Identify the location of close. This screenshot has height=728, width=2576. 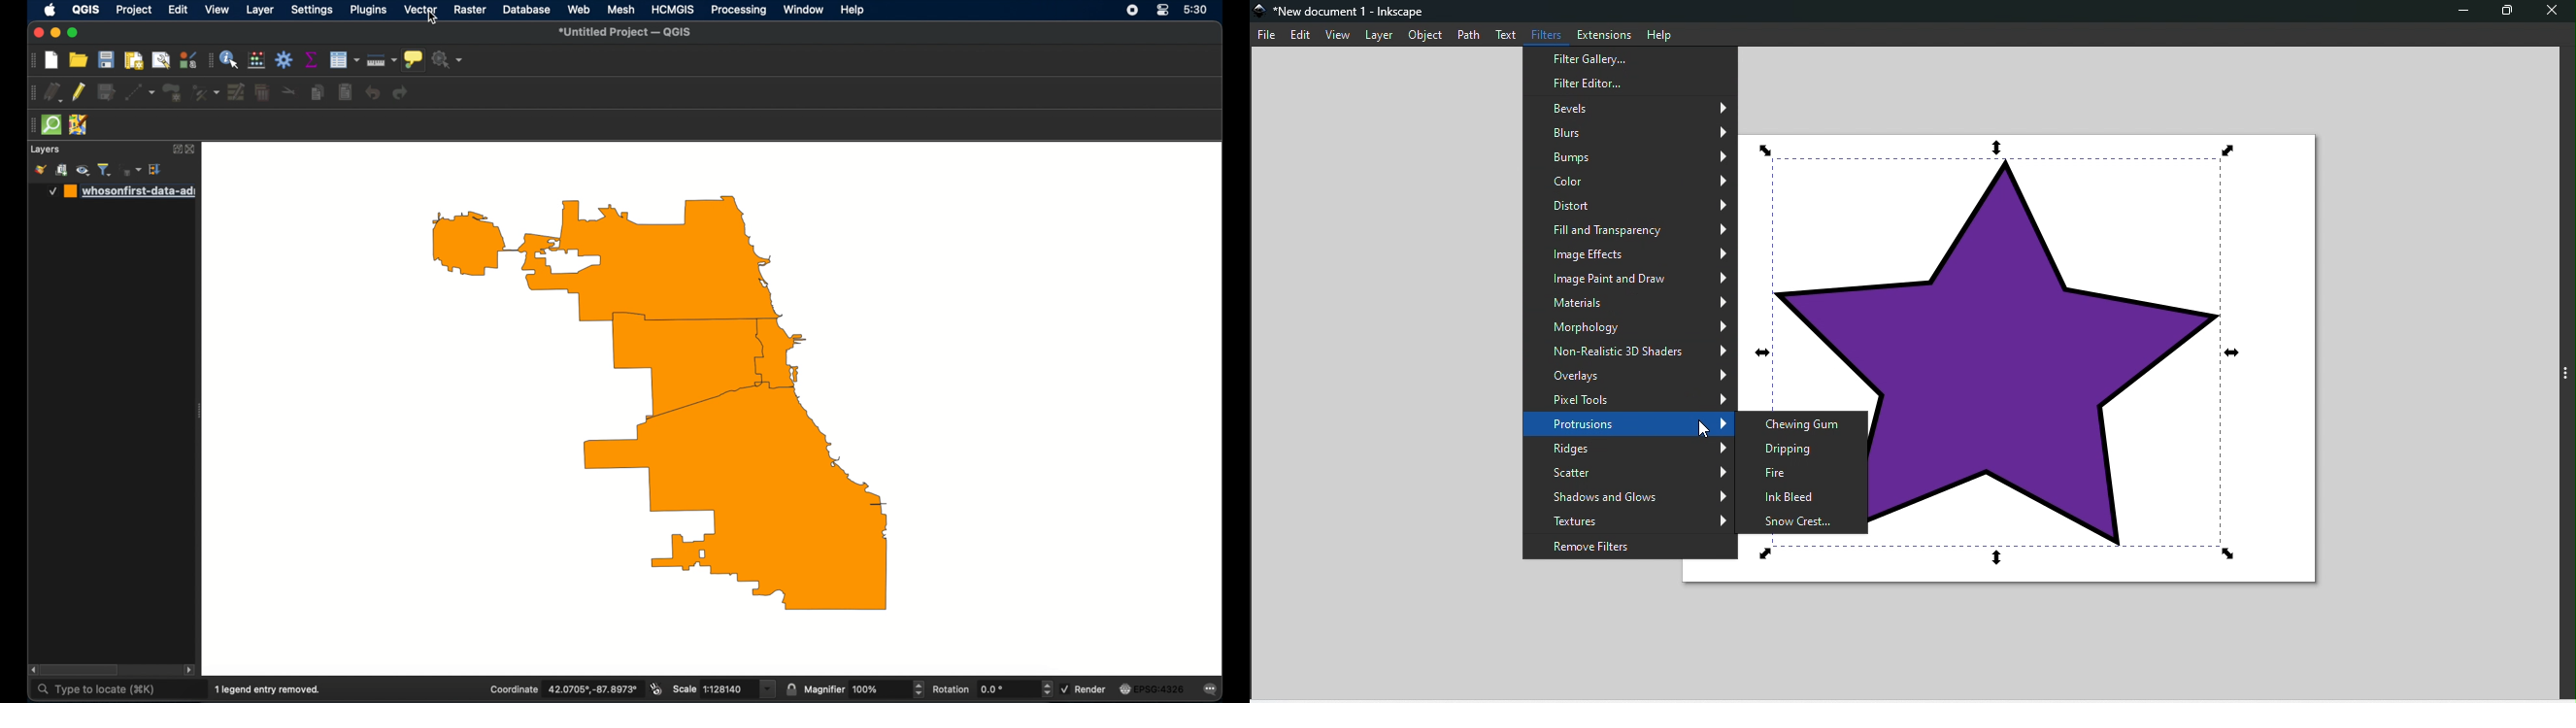
(192, 150).